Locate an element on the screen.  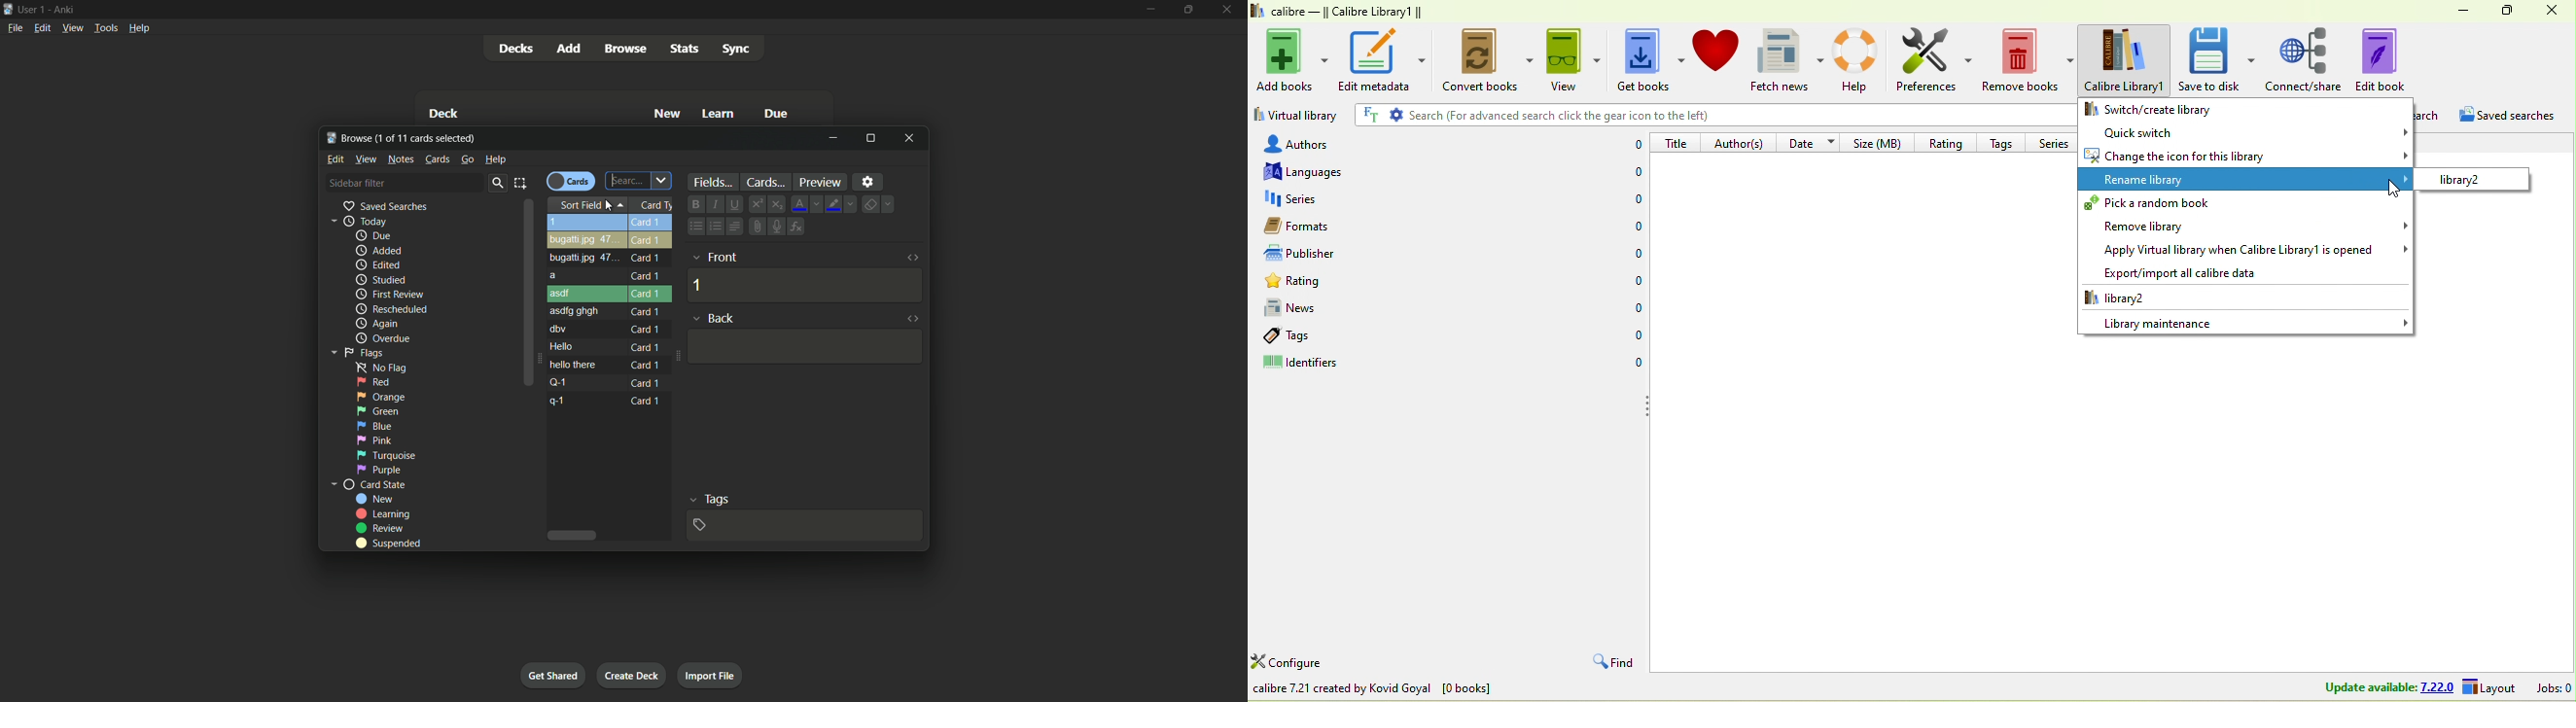
green is located at coordinates (381, 411).